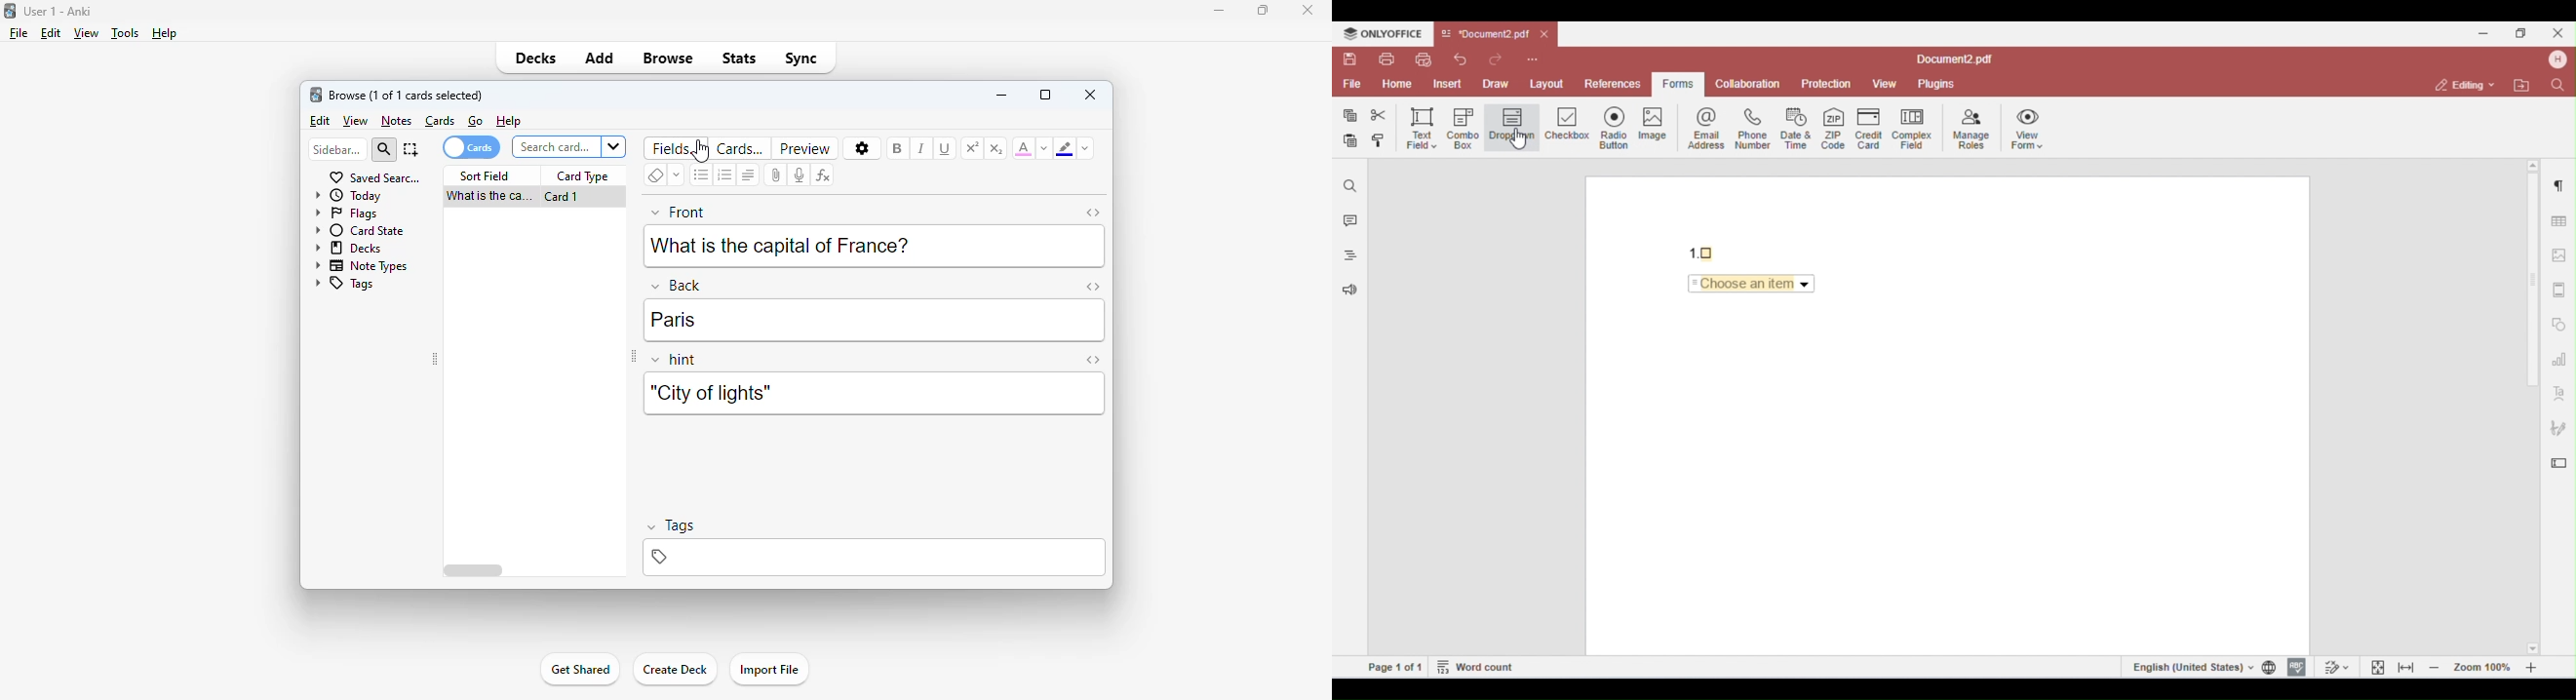 This screenshot has height=700, width=2576. Describe the element at coordinates (1045, 95) in the screenshot. I see `maximize` at that location.